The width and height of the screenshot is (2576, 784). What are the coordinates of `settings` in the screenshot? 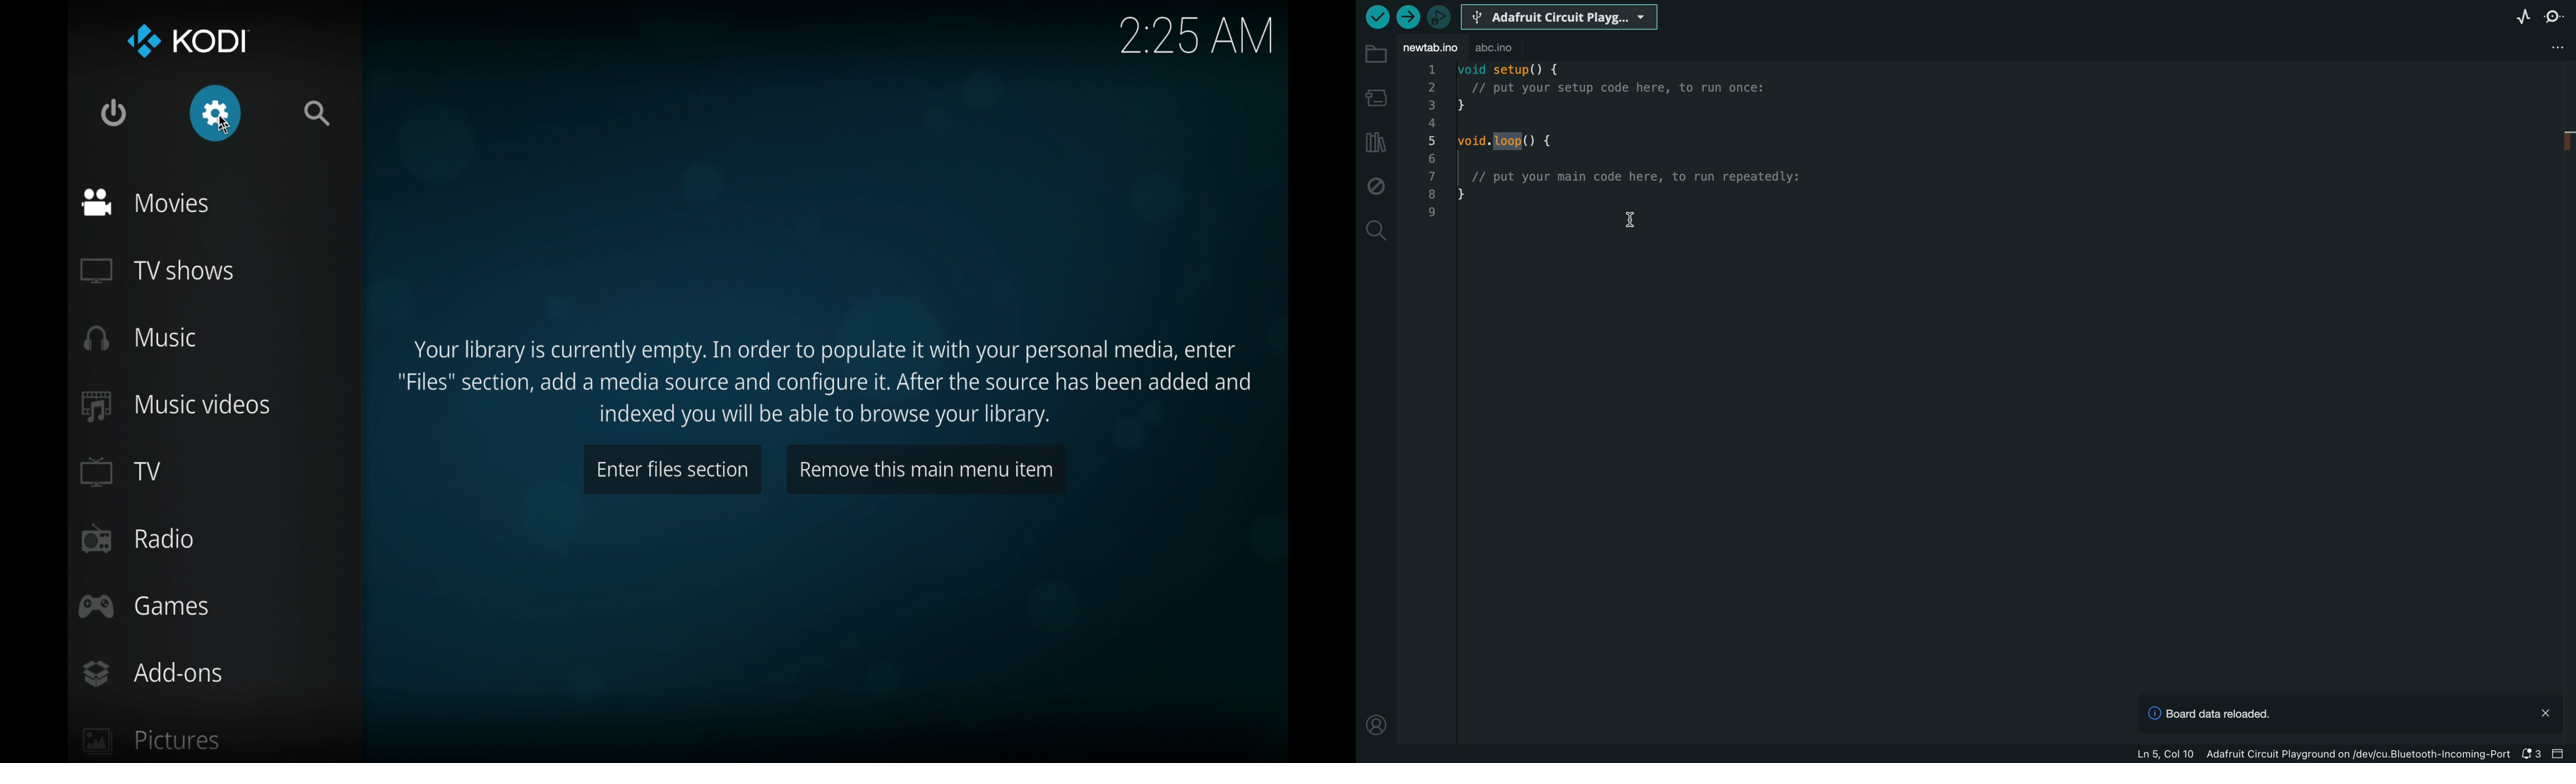 It's located at (215, 114).